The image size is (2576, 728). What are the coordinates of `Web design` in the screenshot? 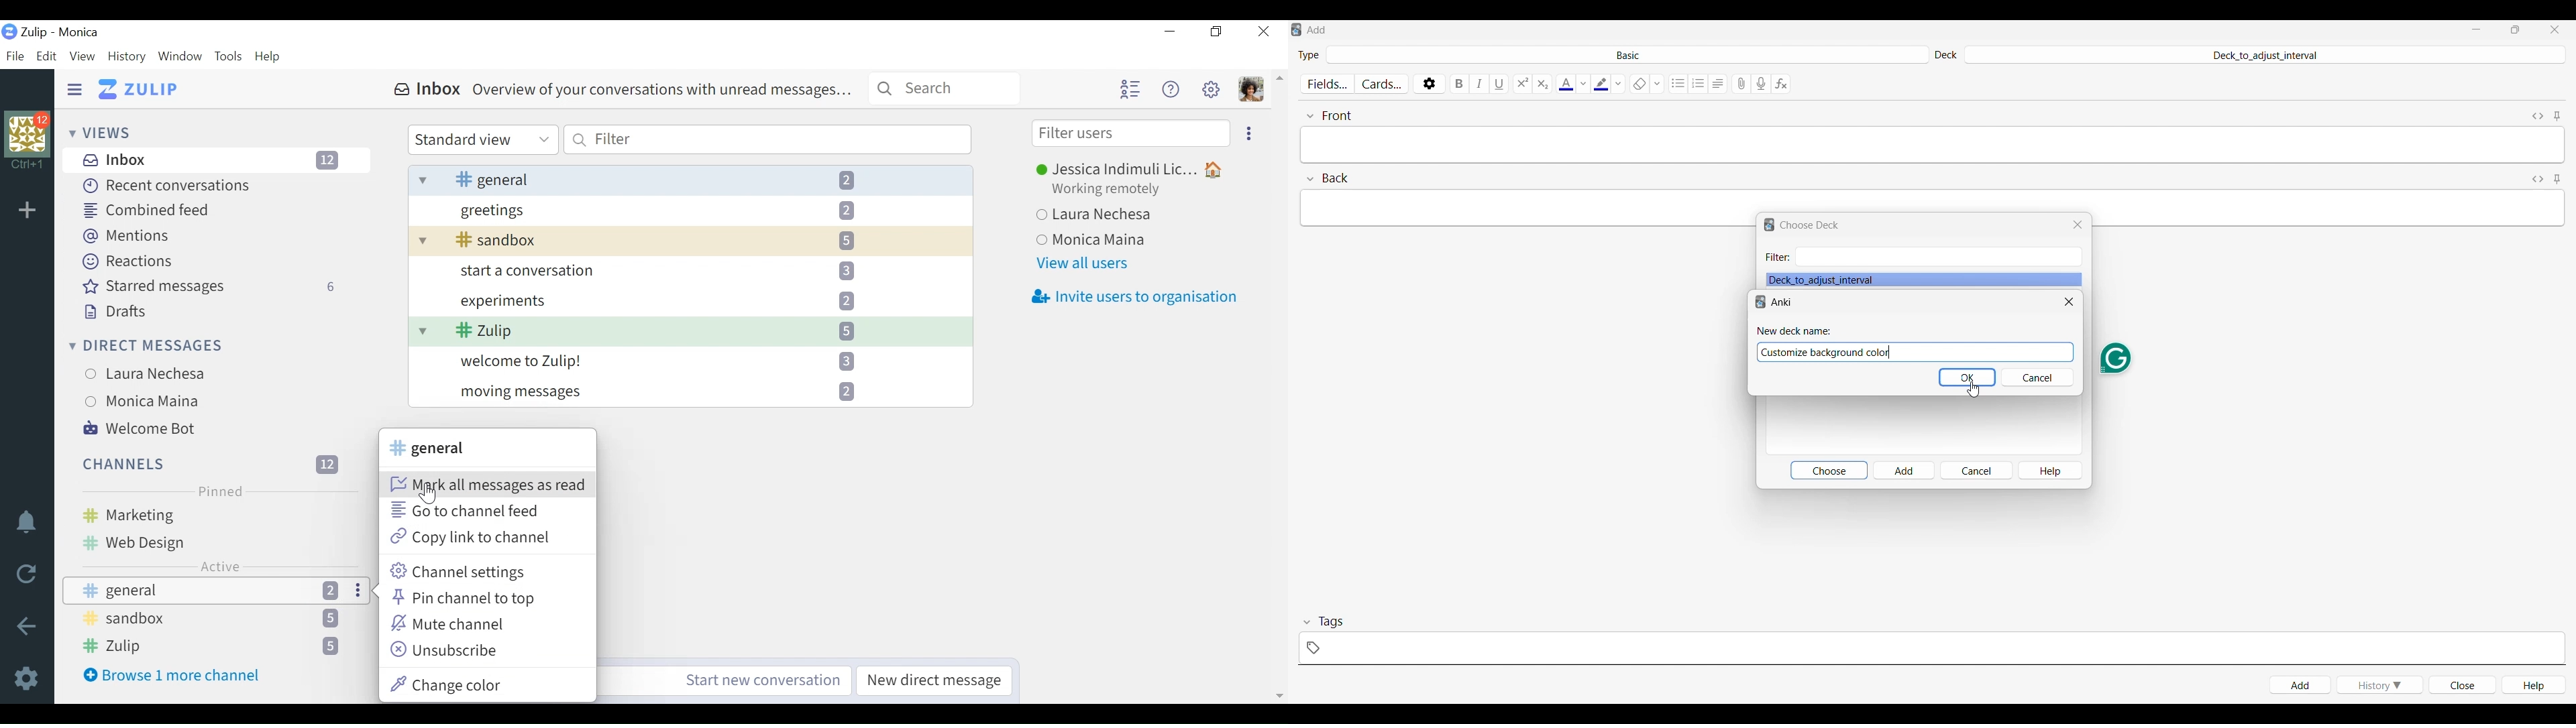 It's located at (212, 541).